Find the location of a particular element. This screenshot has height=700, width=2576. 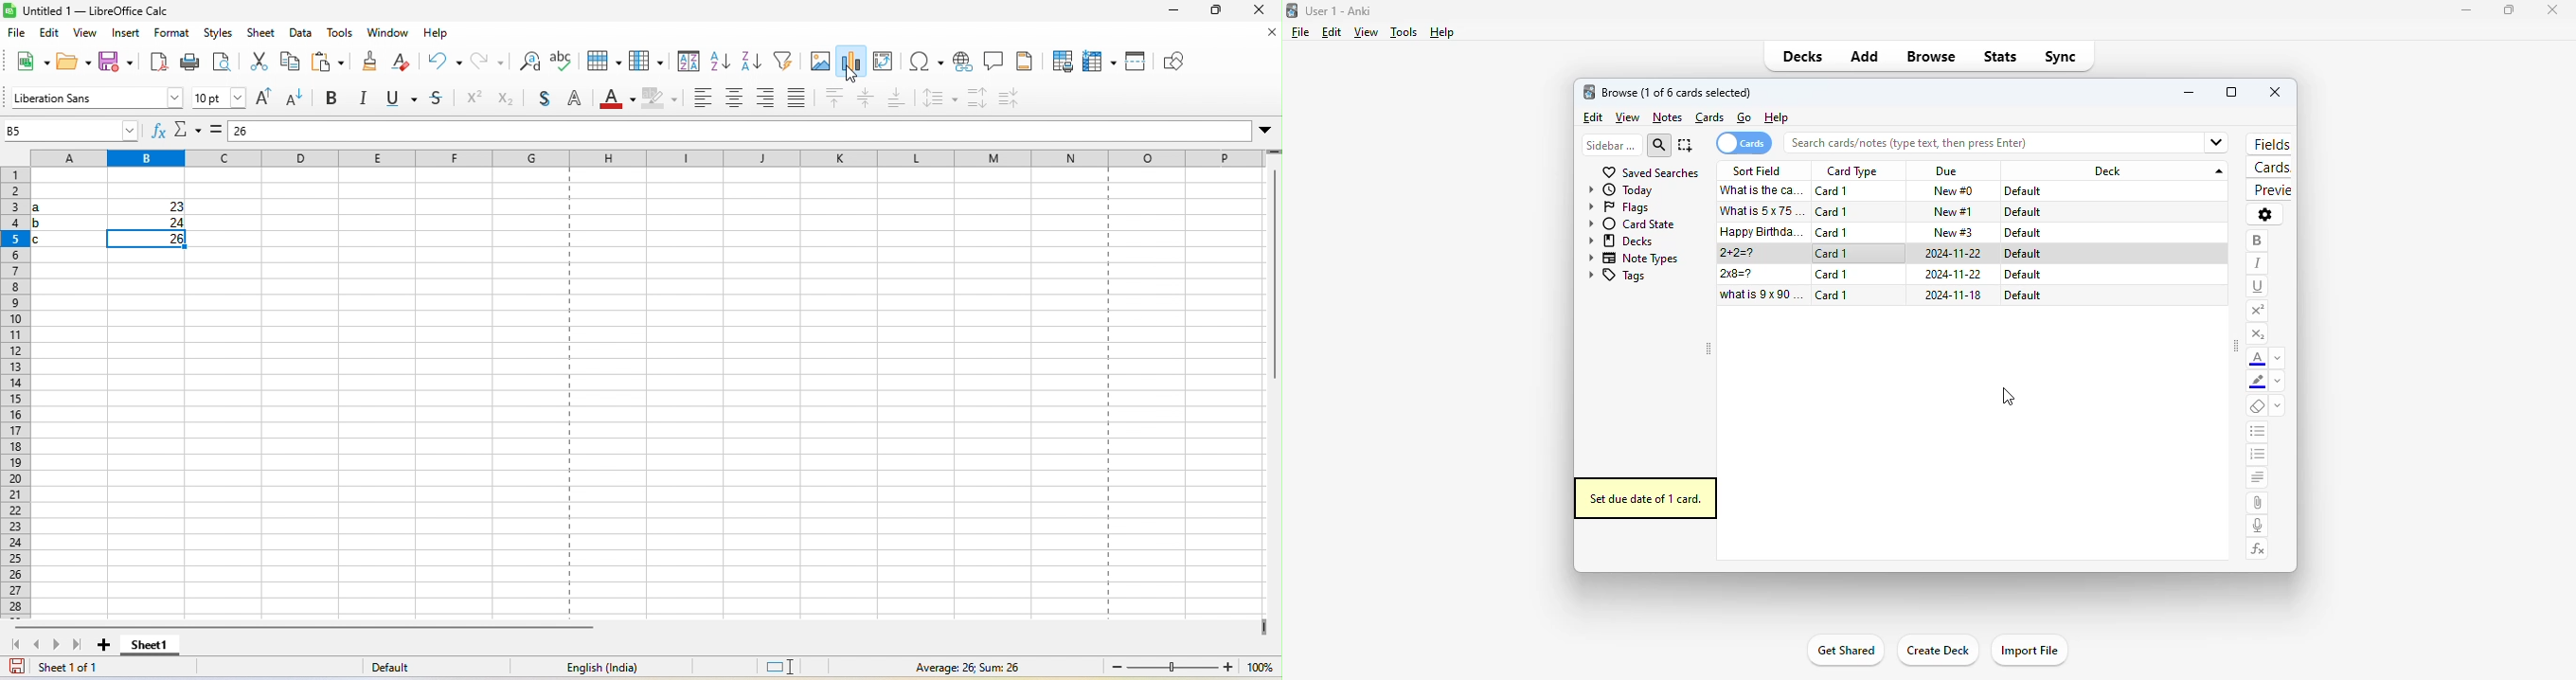

cards is located at coordinates (2269, 169).